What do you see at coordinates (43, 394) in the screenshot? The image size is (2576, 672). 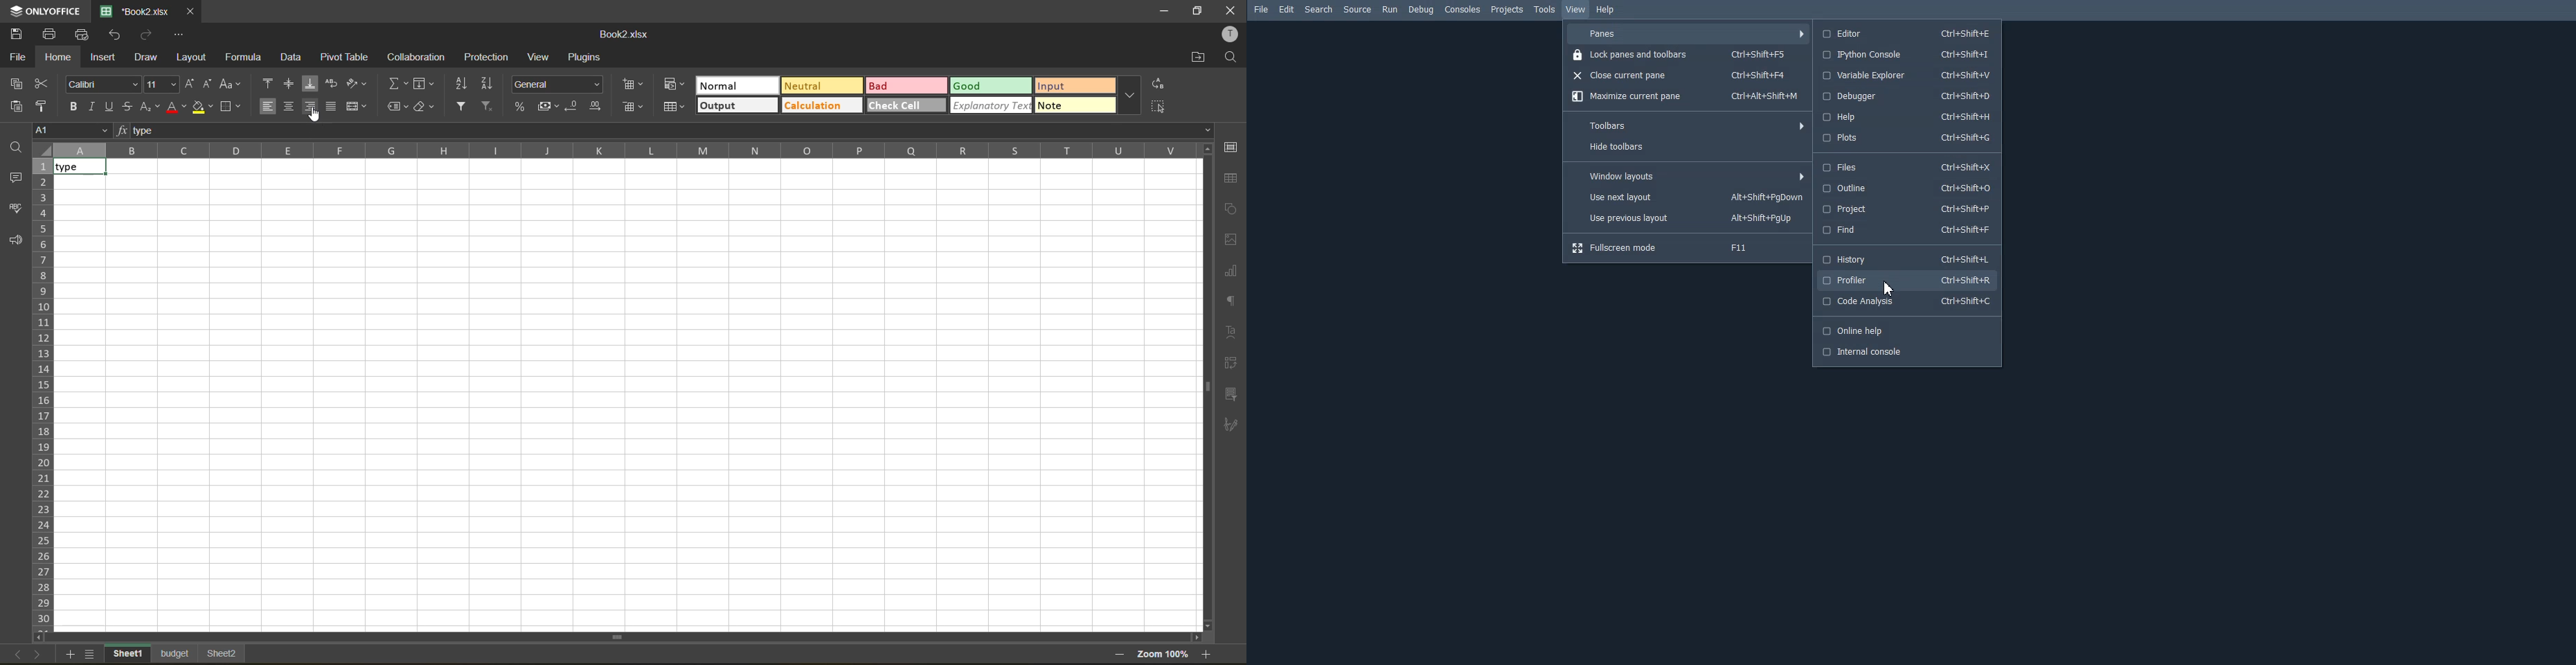 I see `row numbers` at bounding box center [43, 394].